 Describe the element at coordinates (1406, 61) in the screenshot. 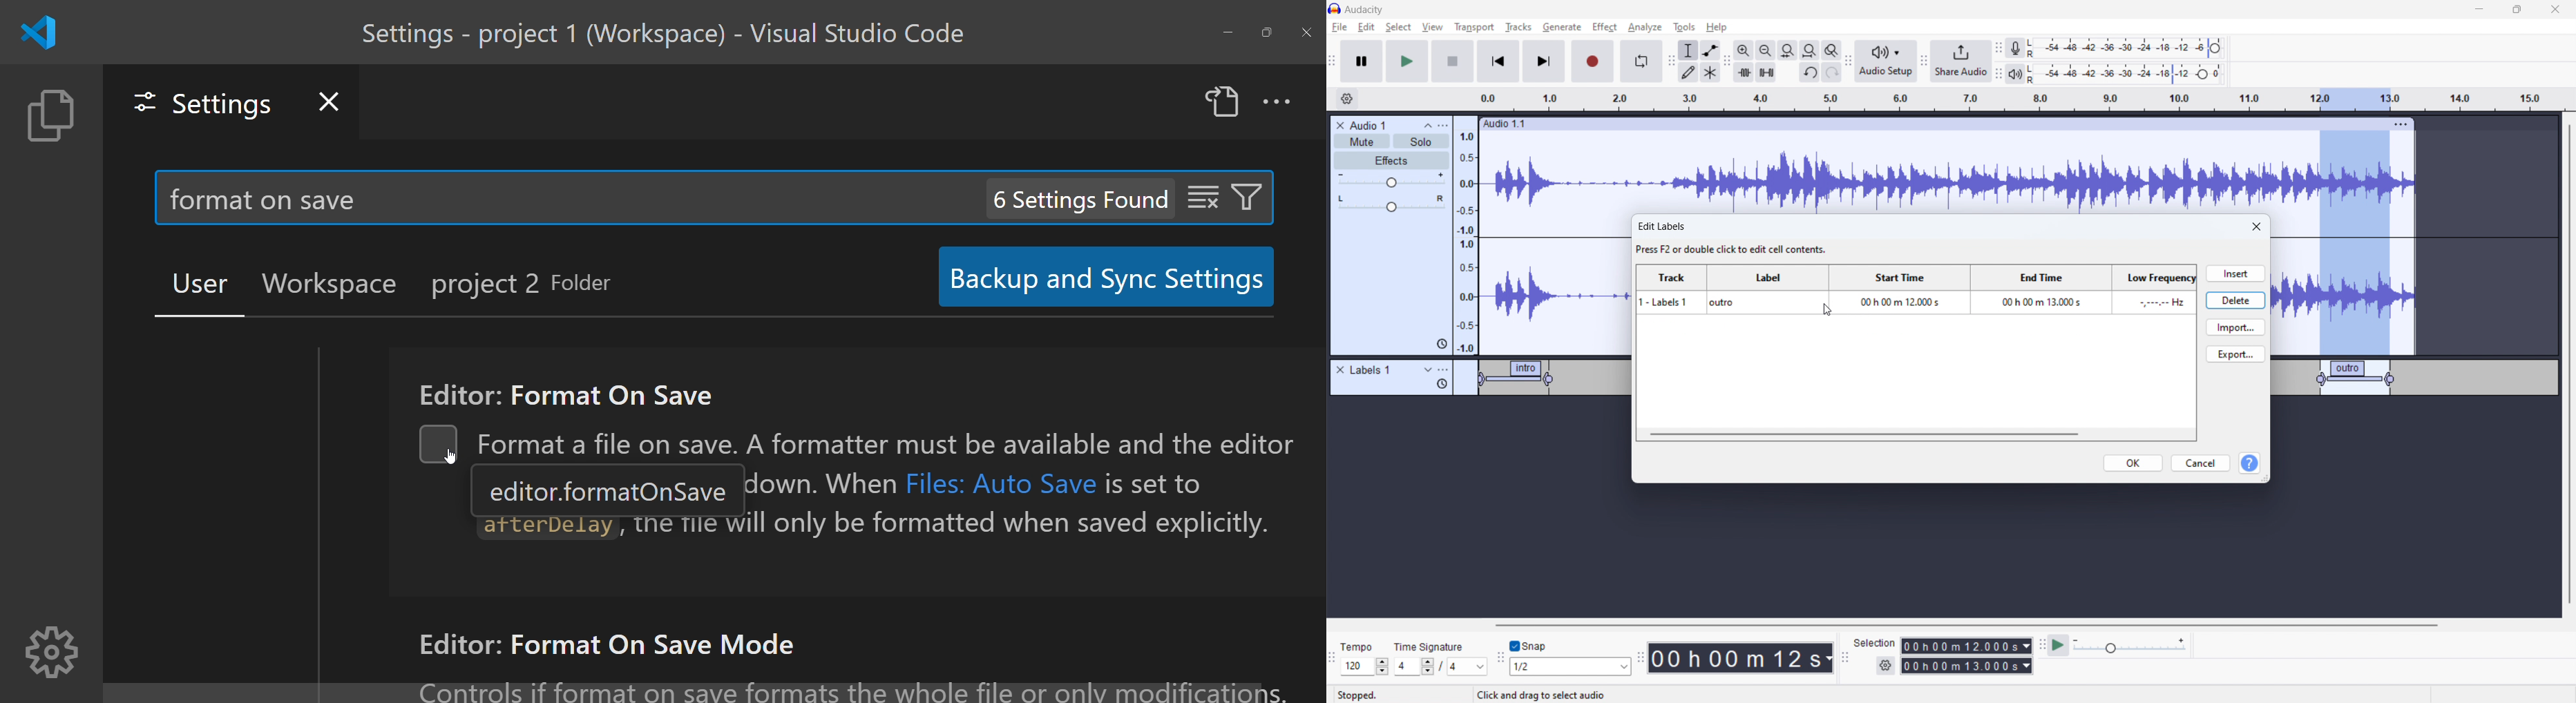

I see `play` at that location.